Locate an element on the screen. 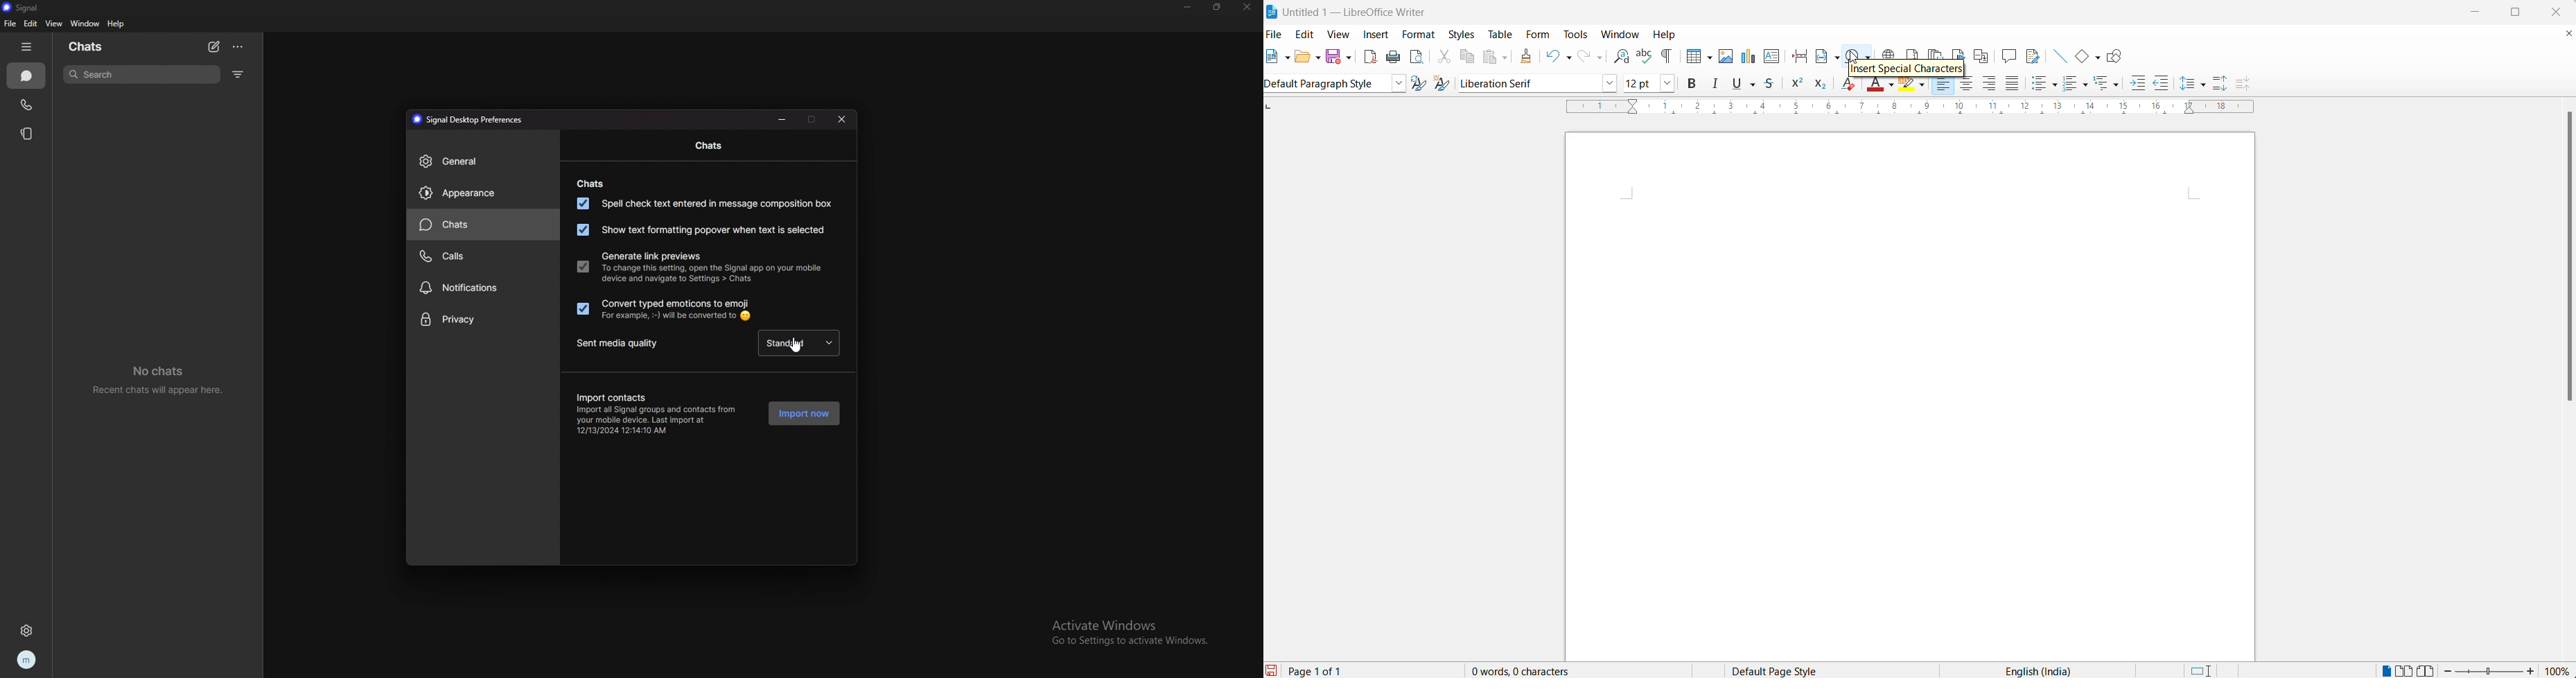 The width and height of the screenshot is (2576, 700). edit is located at coordinates (1308, 33).